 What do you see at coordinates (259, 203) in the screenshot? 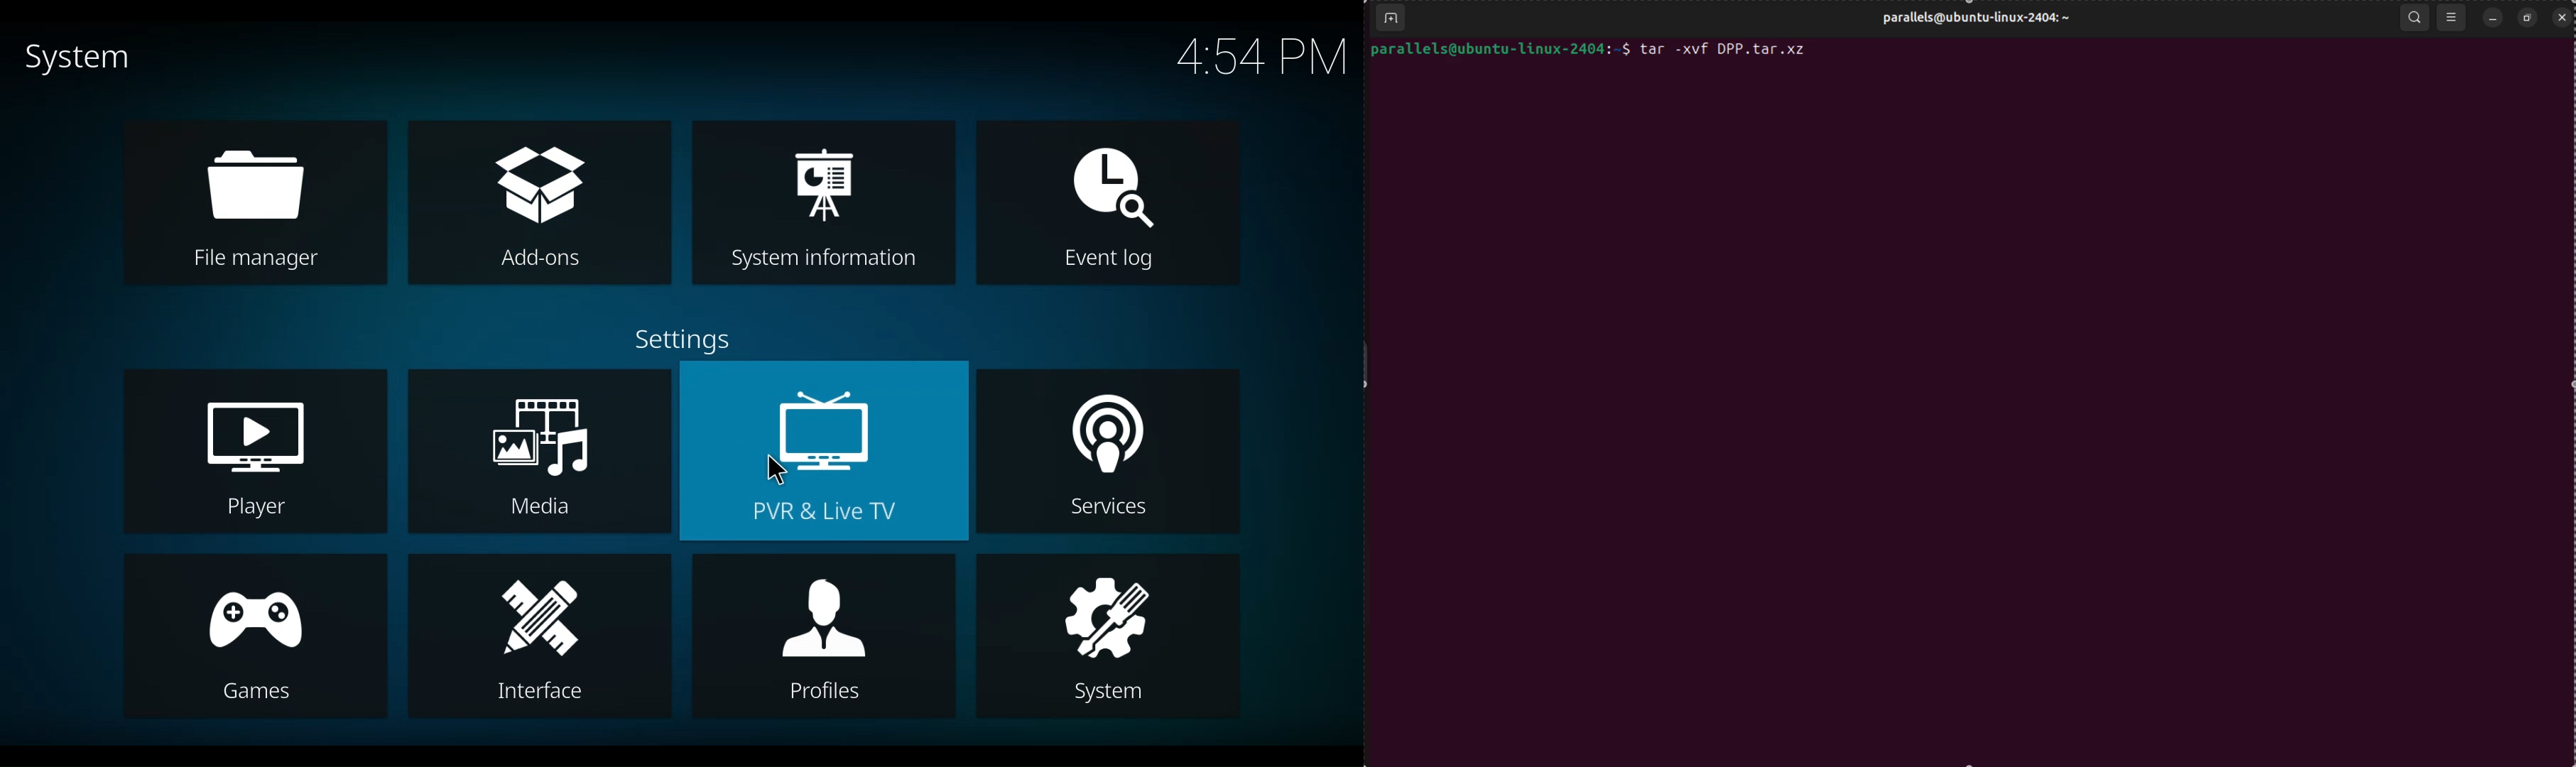
I see `File manager` at bounding box center [259, 203].